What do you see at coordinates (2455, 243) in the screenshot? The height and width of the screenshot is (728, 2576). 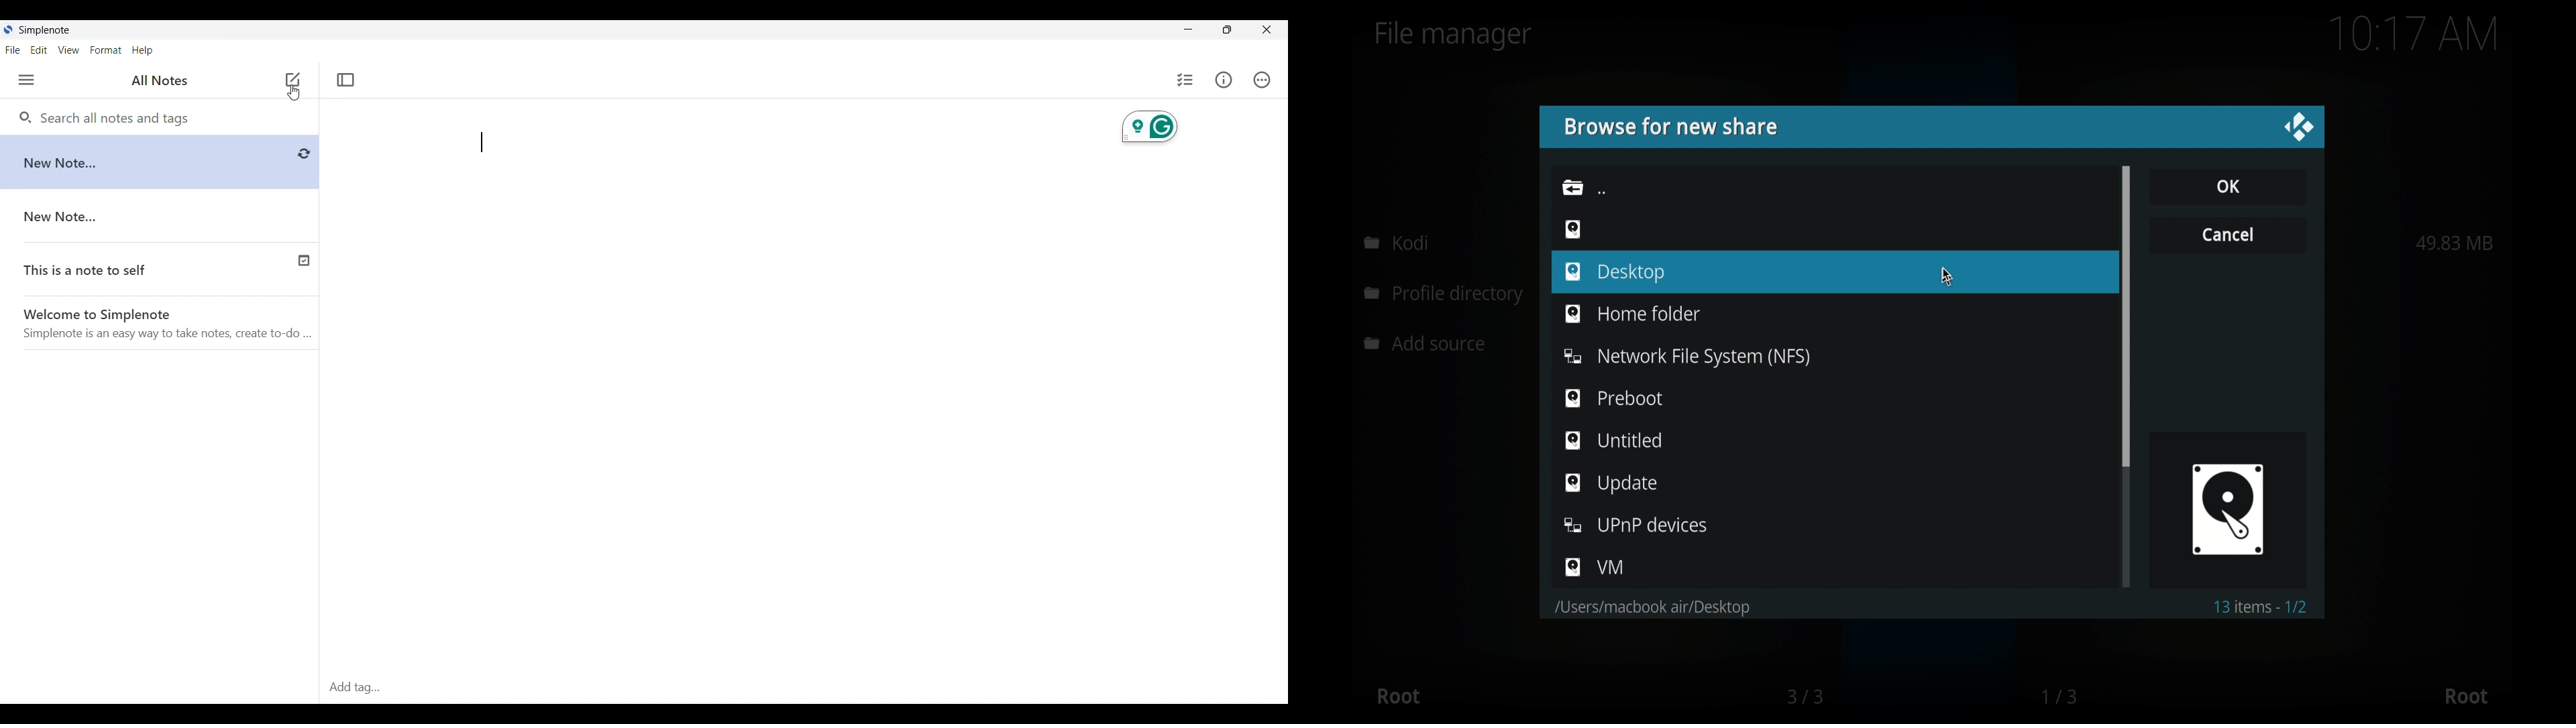 I see `49.83 MB` at bounding box center [2455, 243].